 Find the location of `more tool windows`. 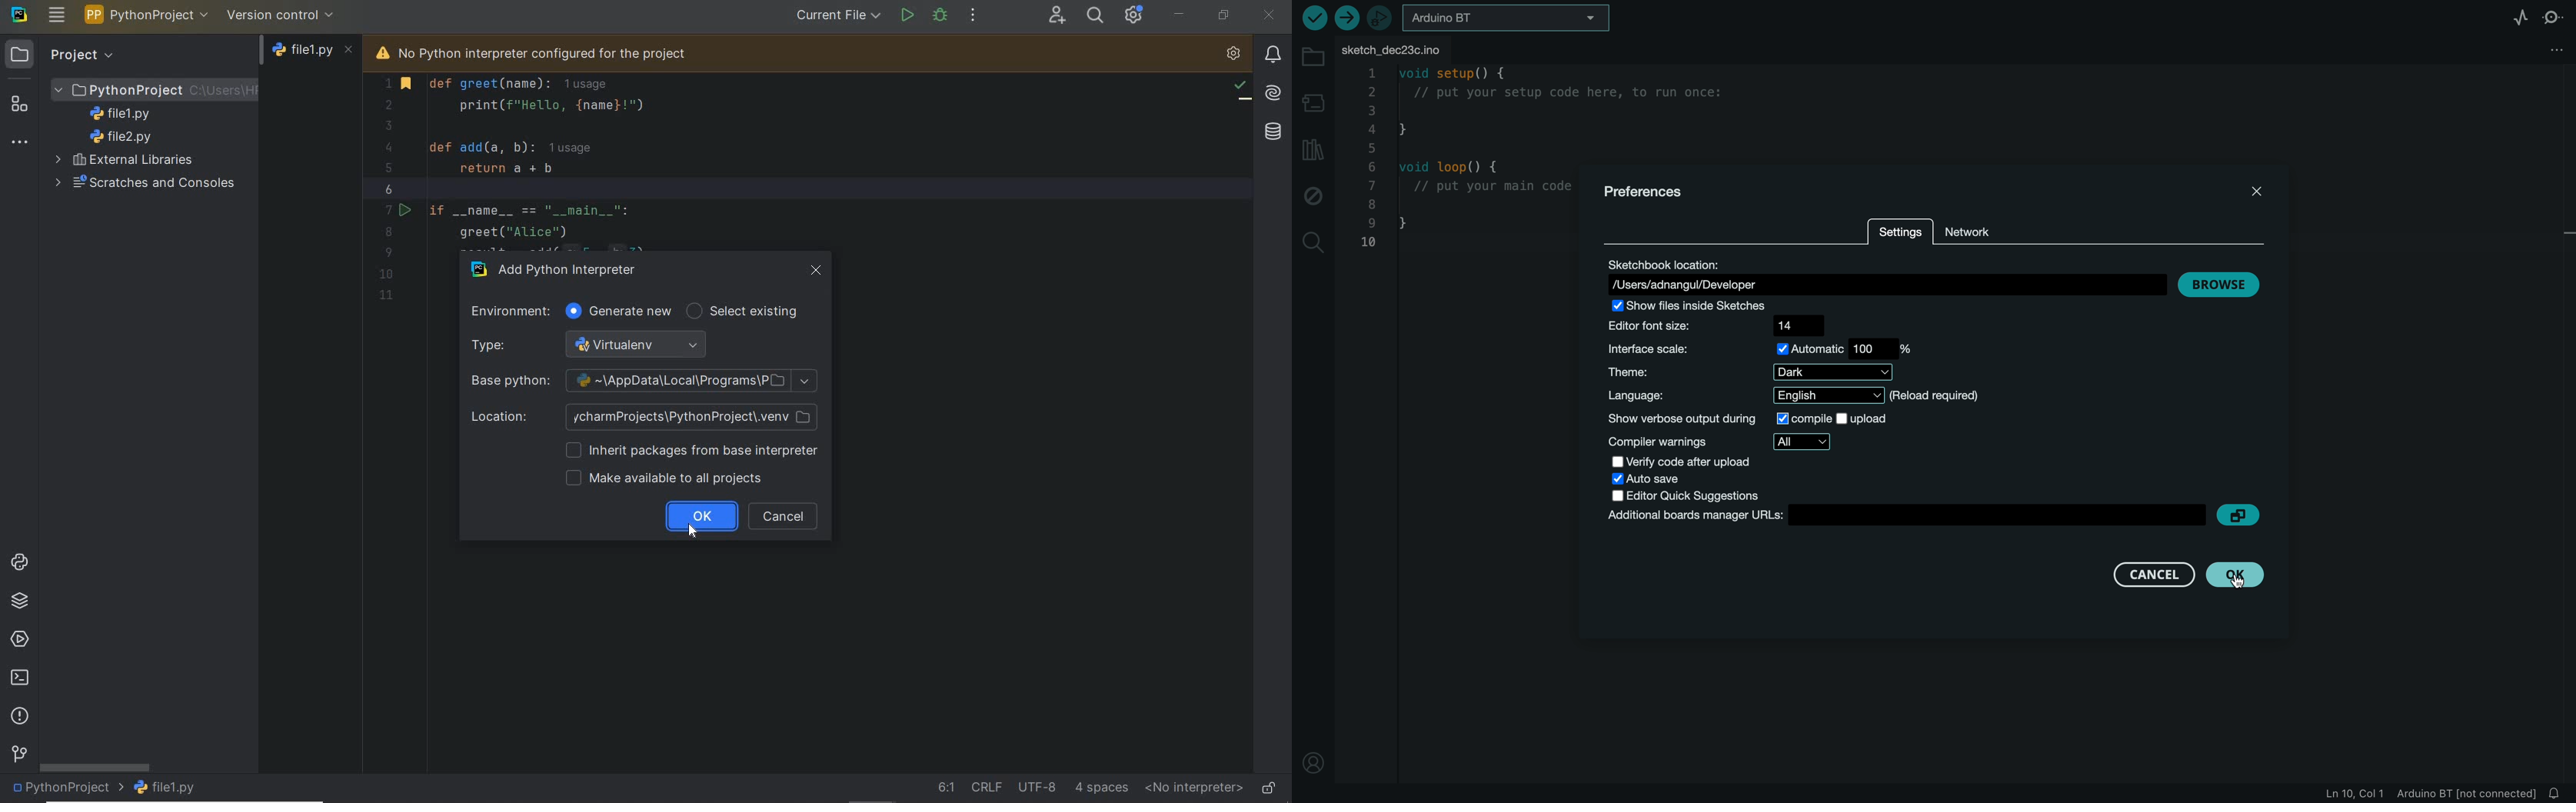

more tool windows is located at coordinates (19, 143).